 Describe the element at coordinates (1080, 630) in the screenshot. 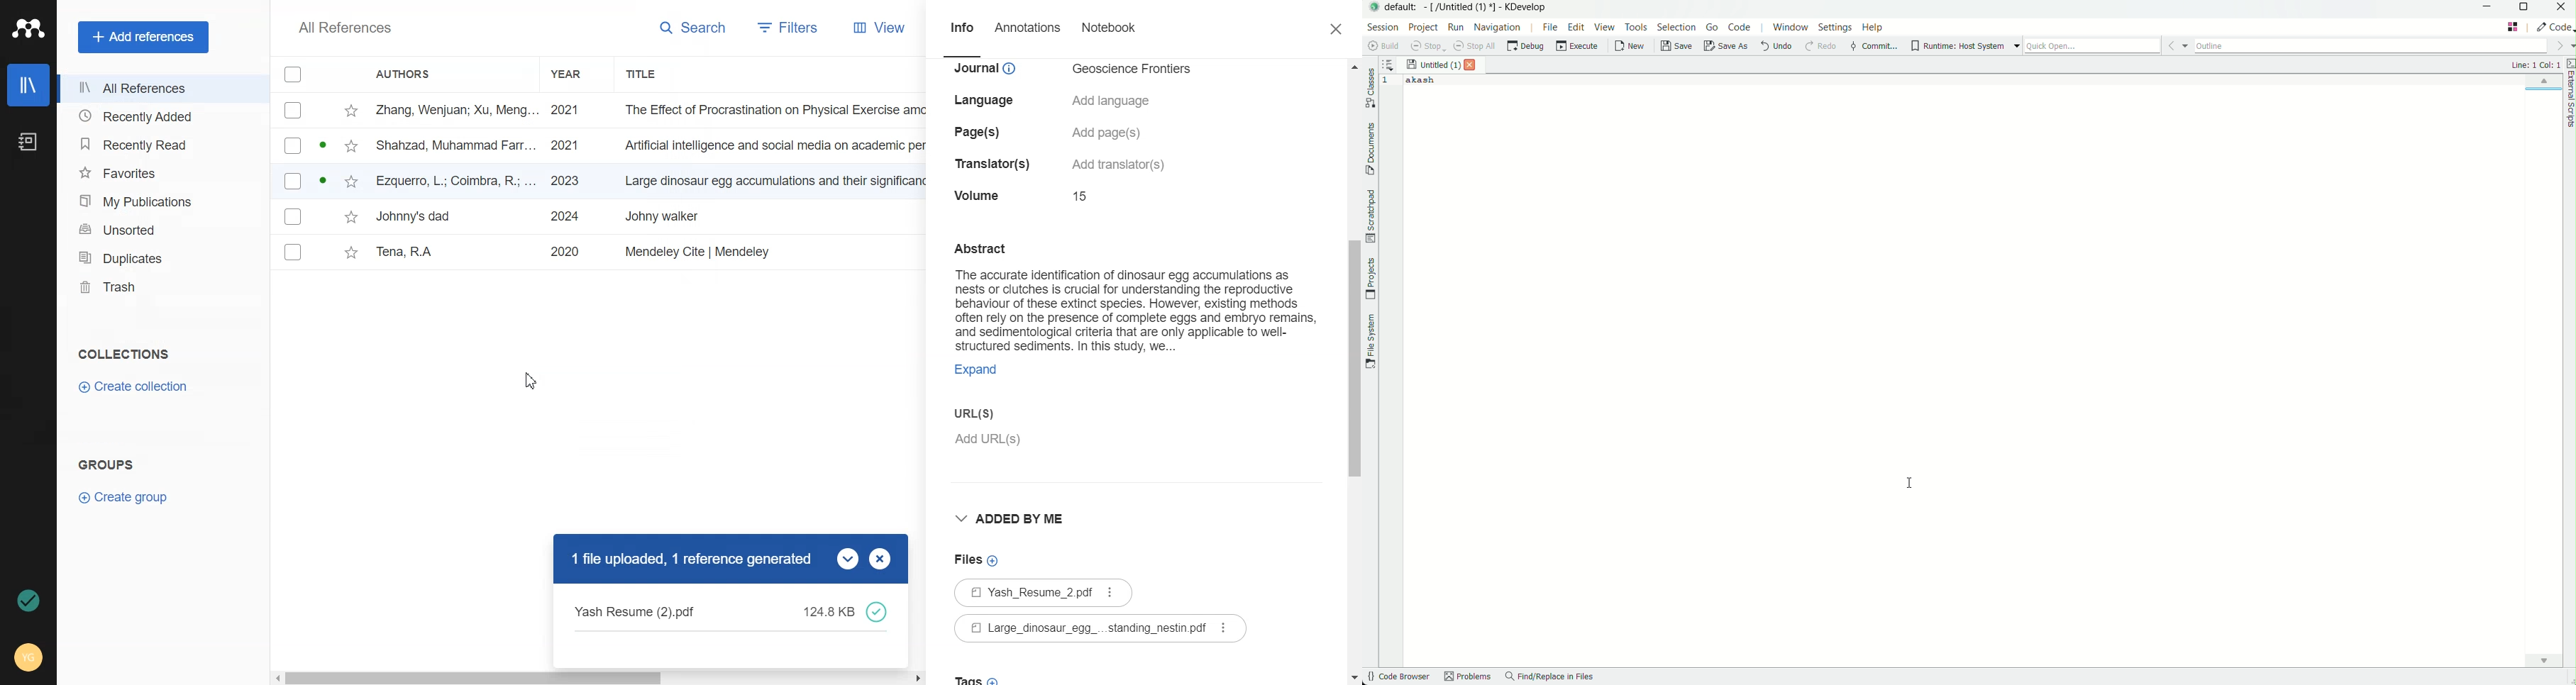

I see `File` at that location.